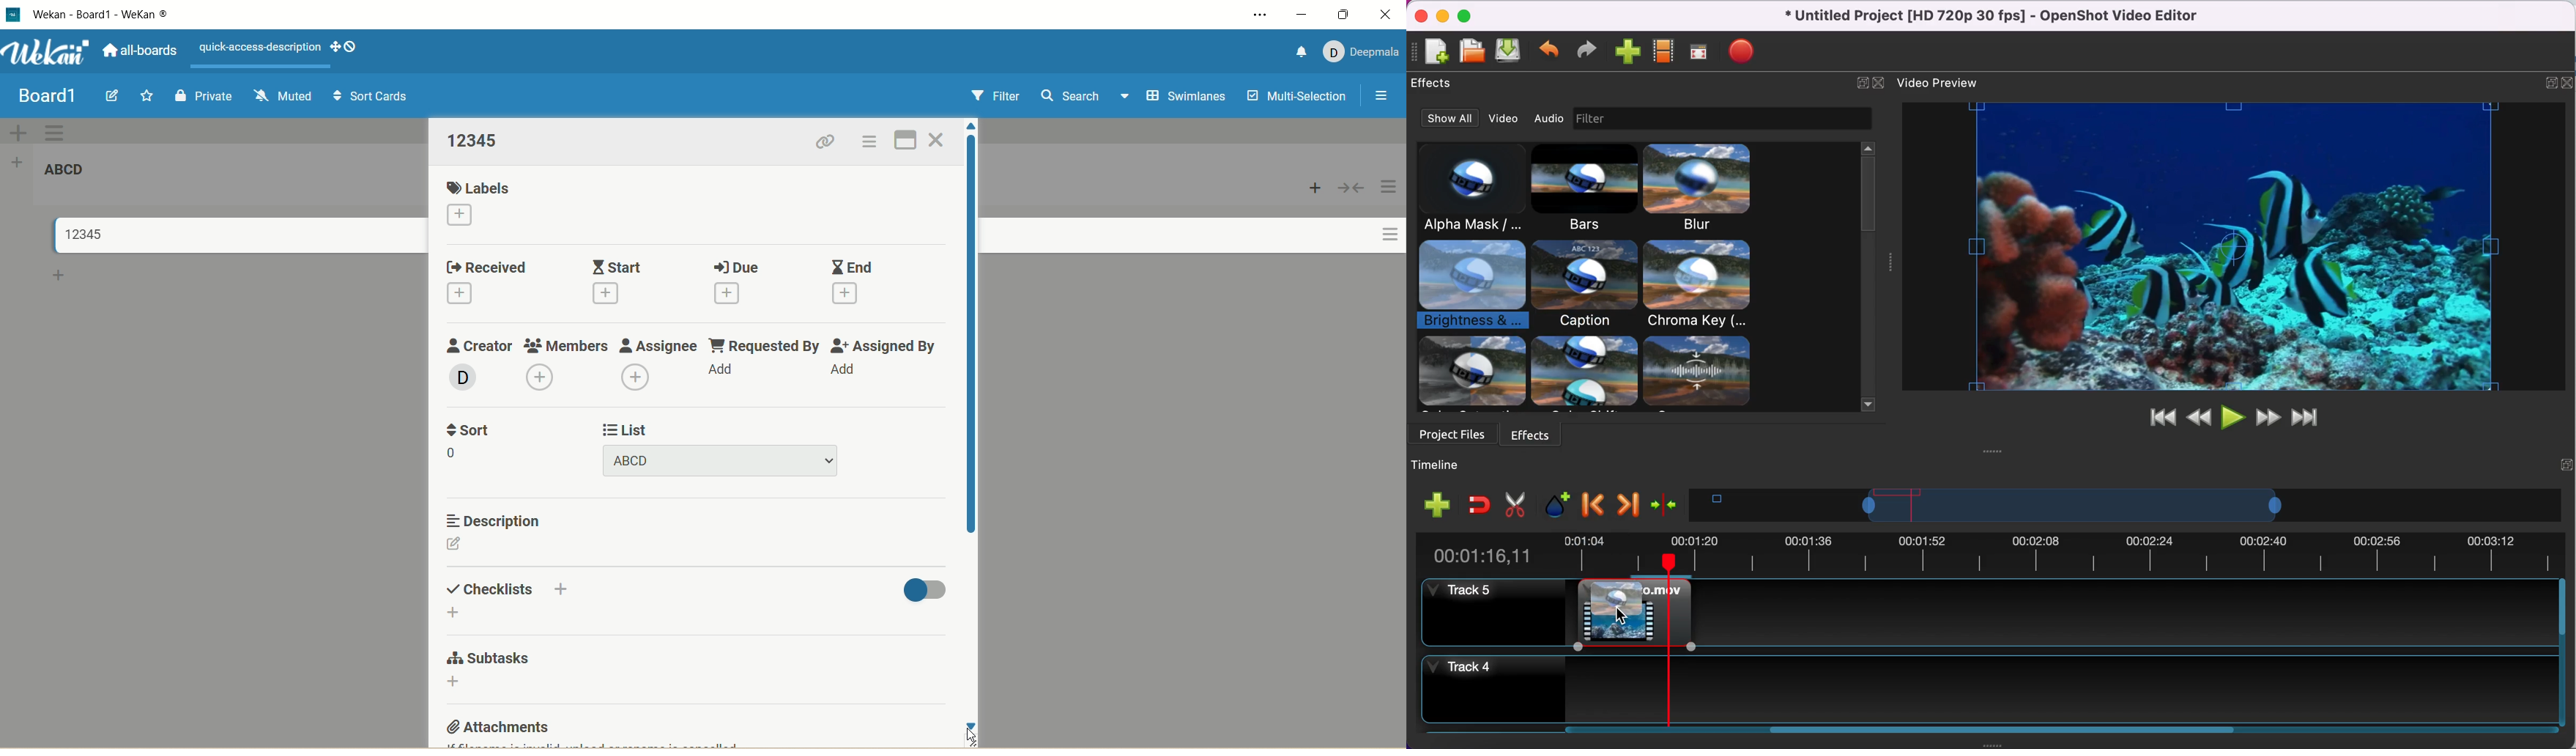 The height and width of the screenshot is (756, 2576). What do you see at coordinates (1697, 54) in the screenshot?
I see `fullscreen` at bounding box center [1697, 54].